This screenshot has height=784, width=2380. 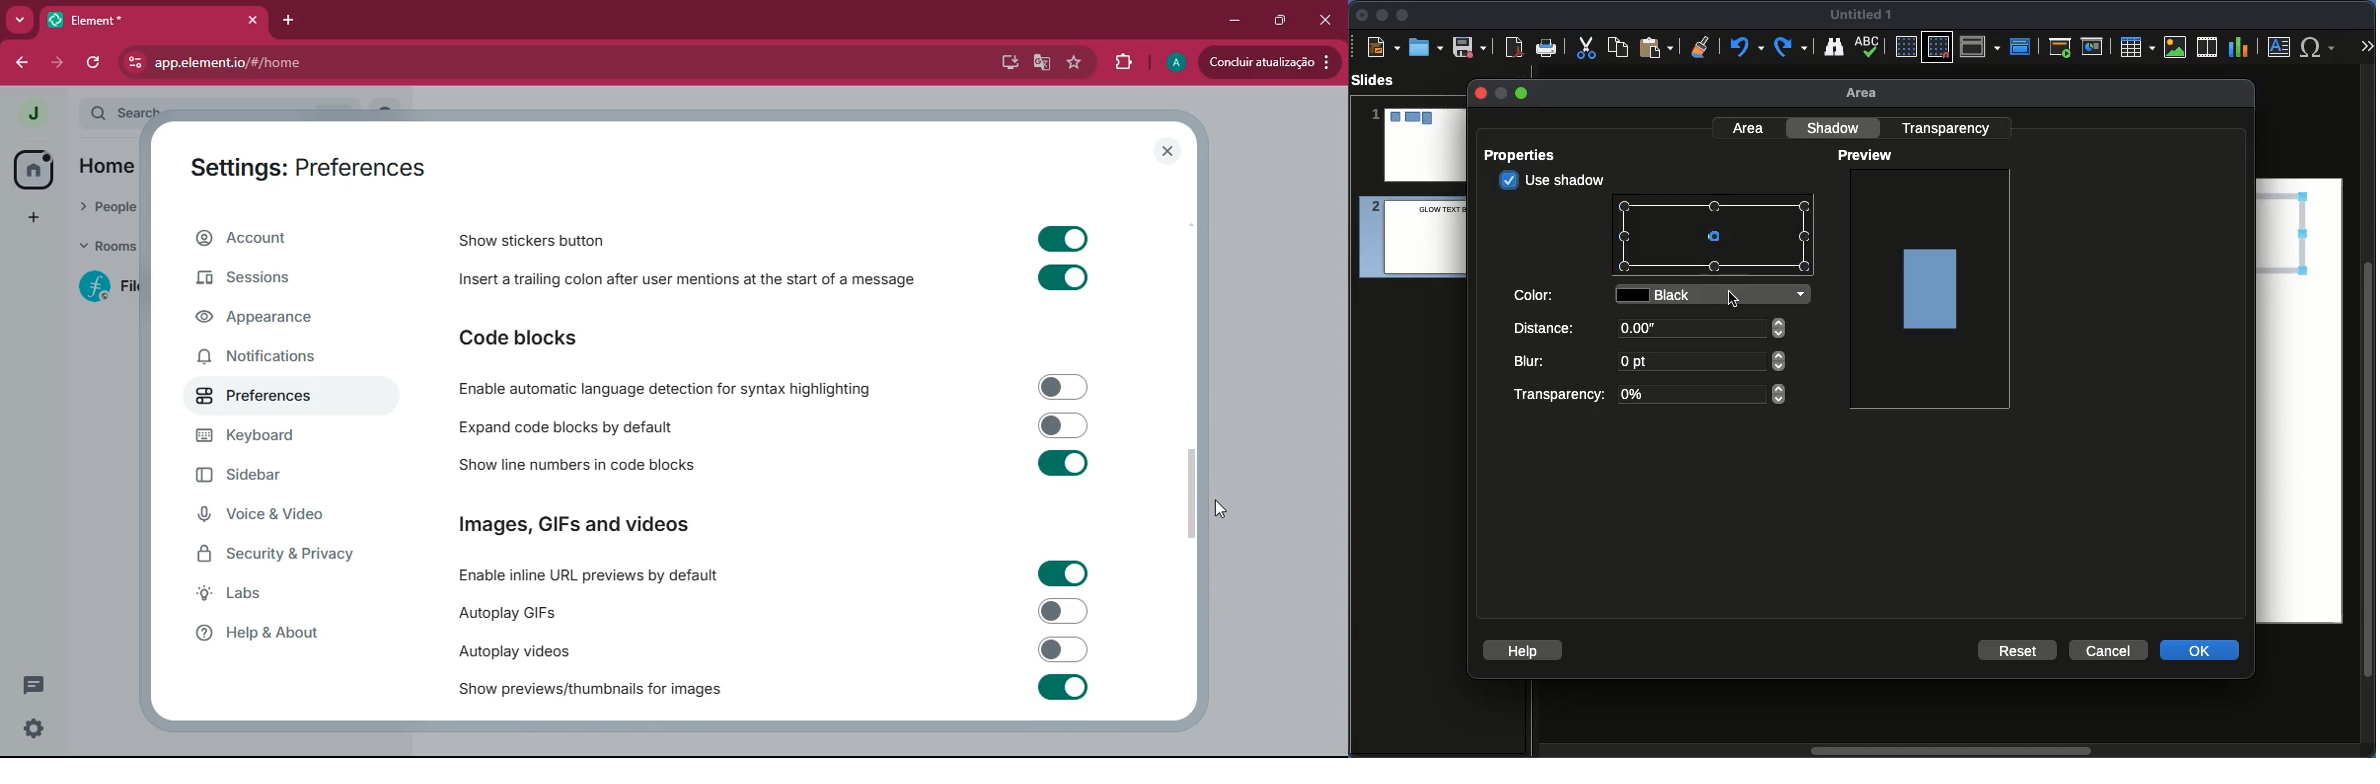 I want to click on Spell check, so click(x=1869, y=48).